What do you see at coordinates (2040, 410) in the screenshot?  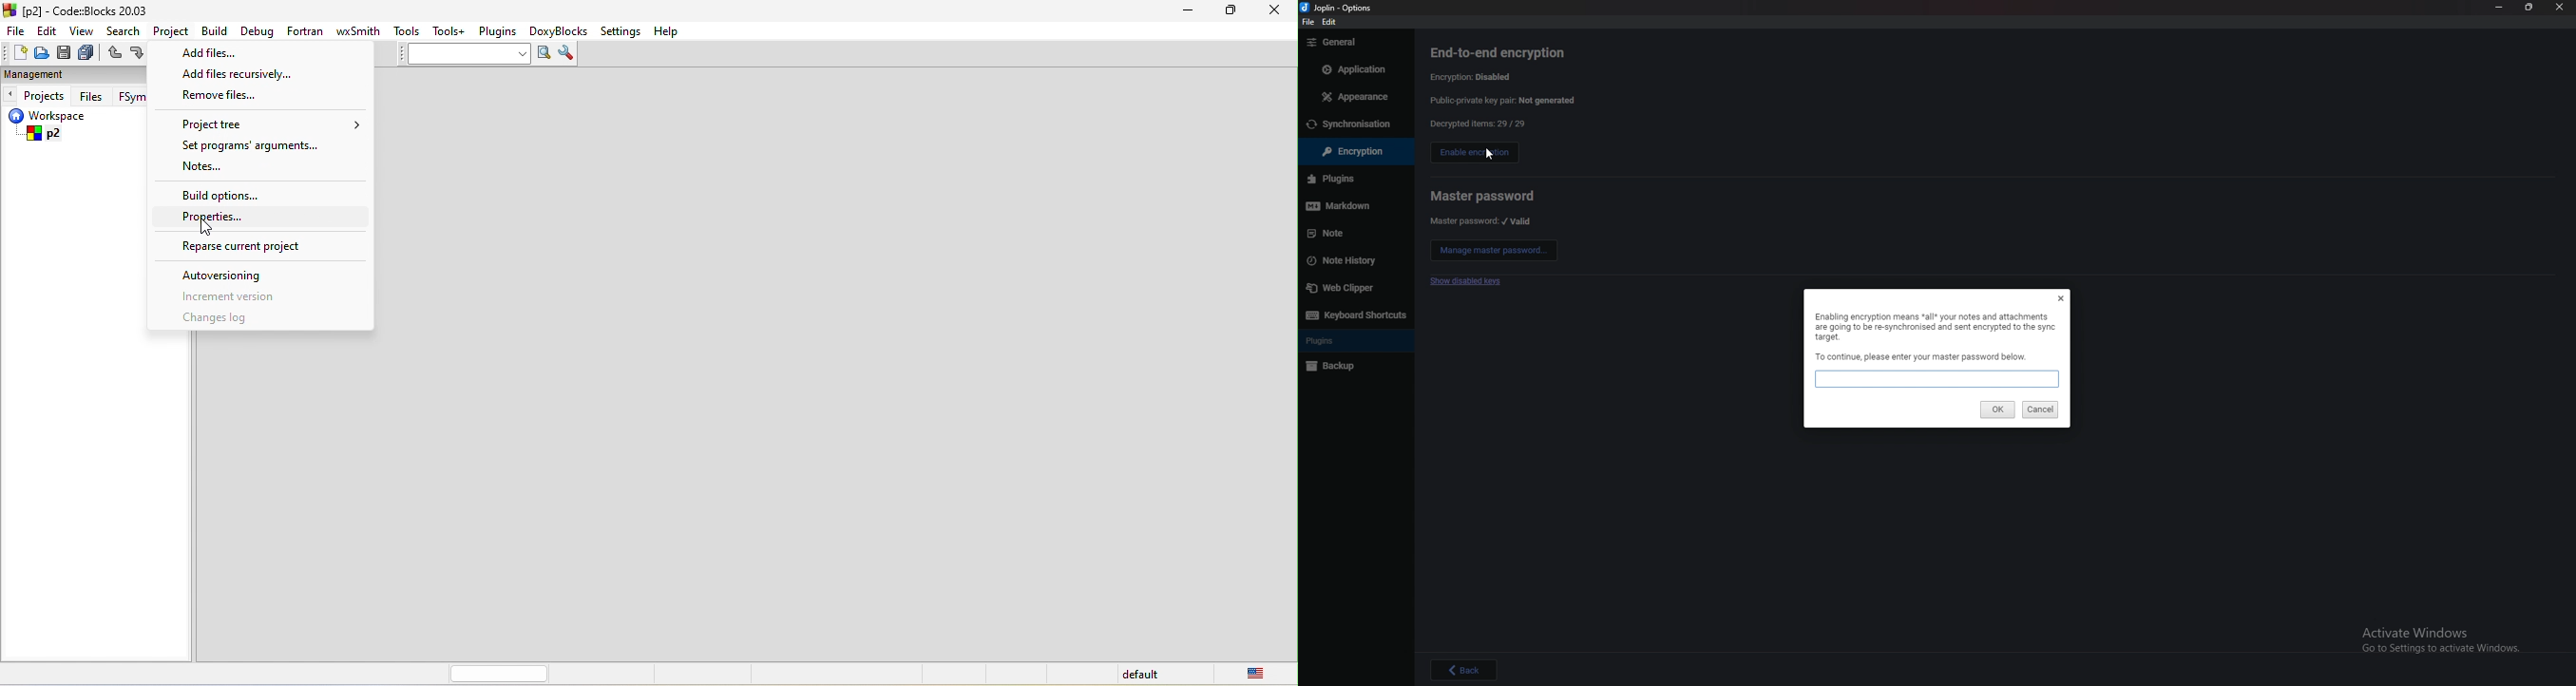 I see `cancel` at bounding box center [2040, 410].